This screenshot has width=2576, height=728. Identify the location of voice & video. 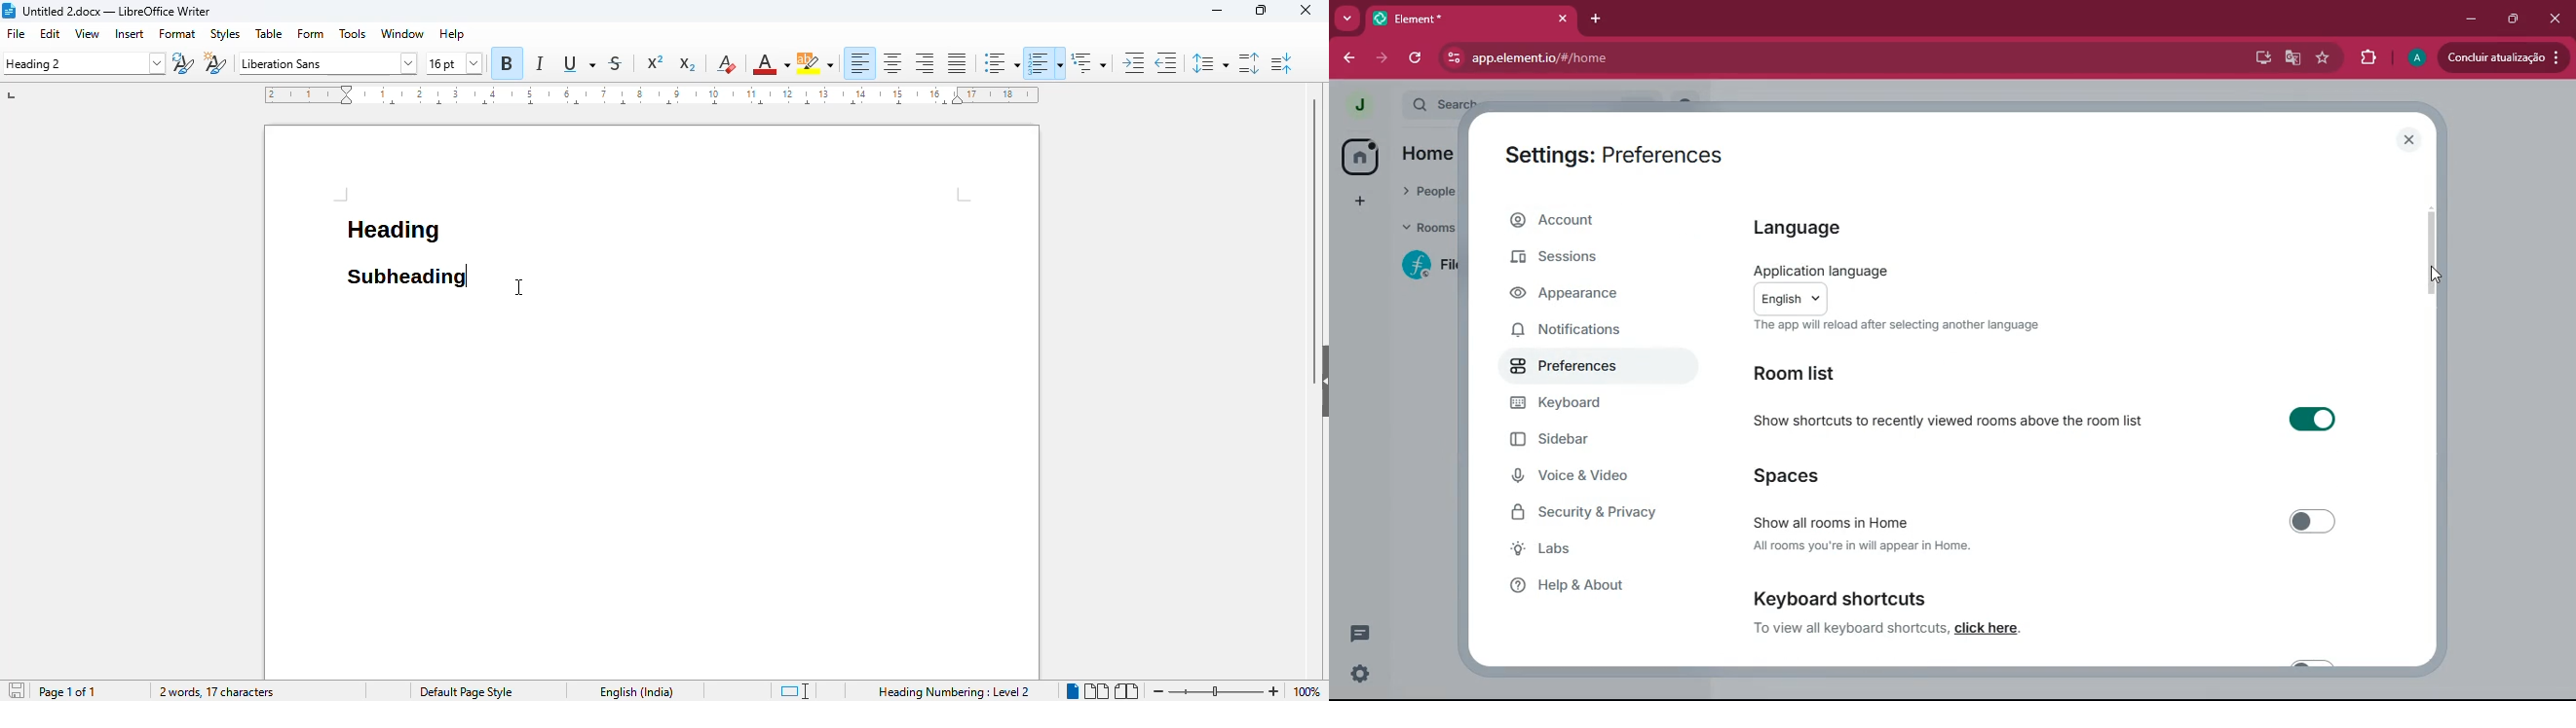
(1586, 476).